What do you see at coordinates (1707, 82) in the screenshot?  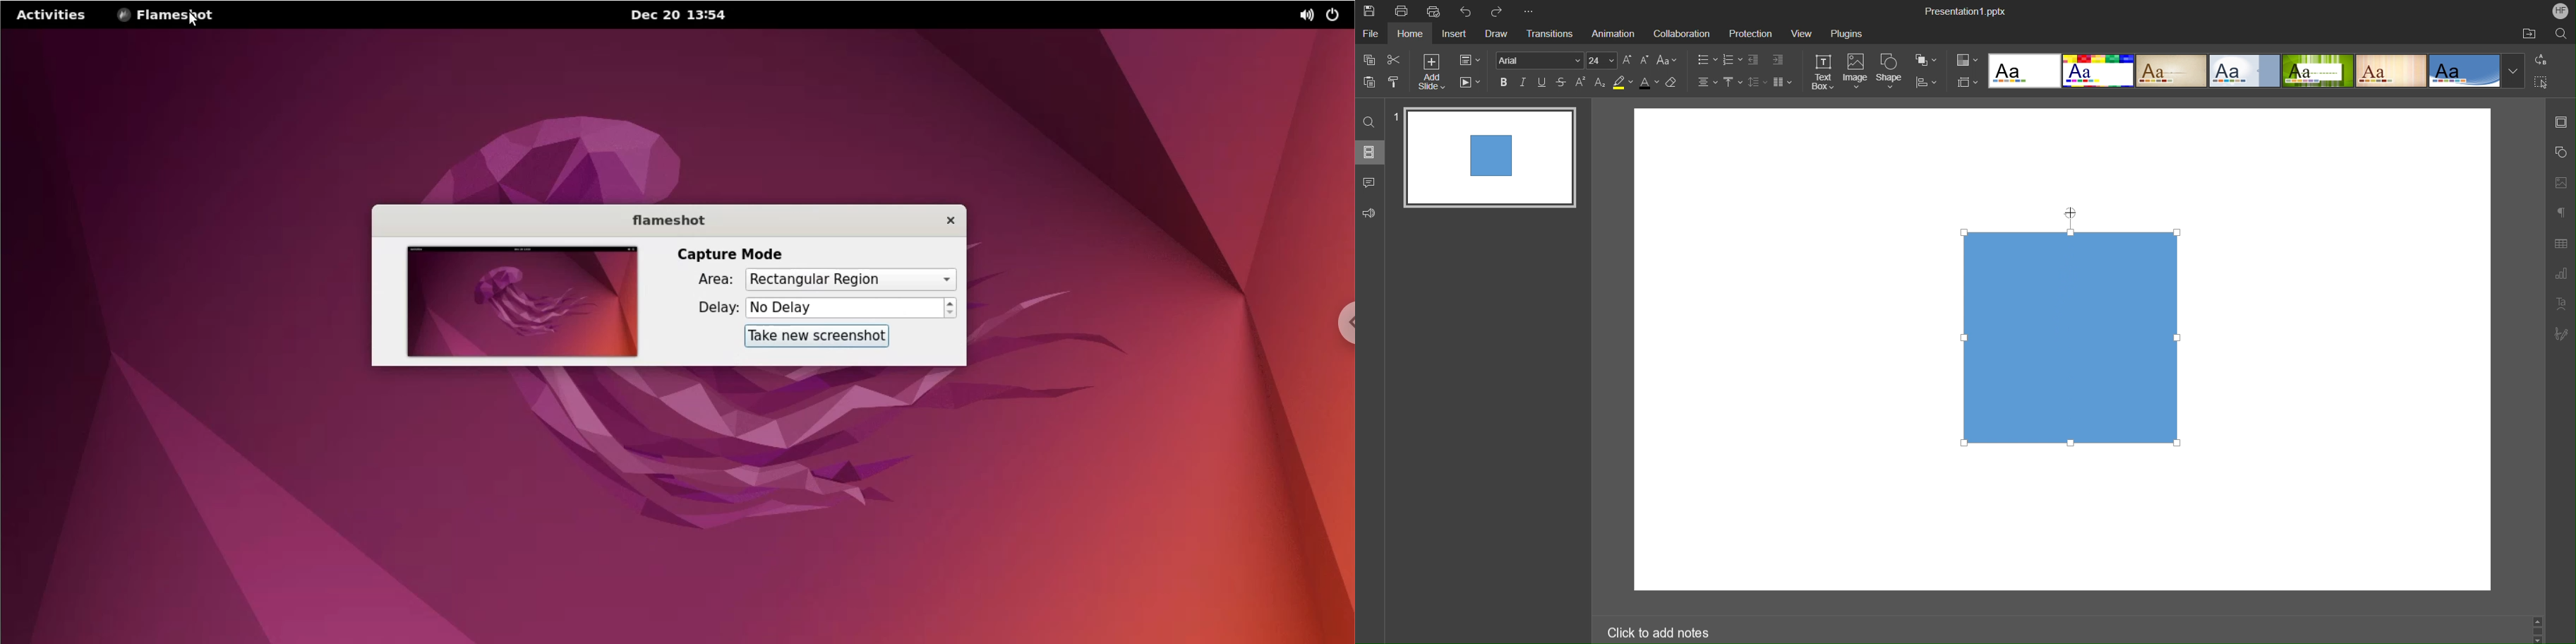 I see `Alignment` at bounding box center [1707, 82].